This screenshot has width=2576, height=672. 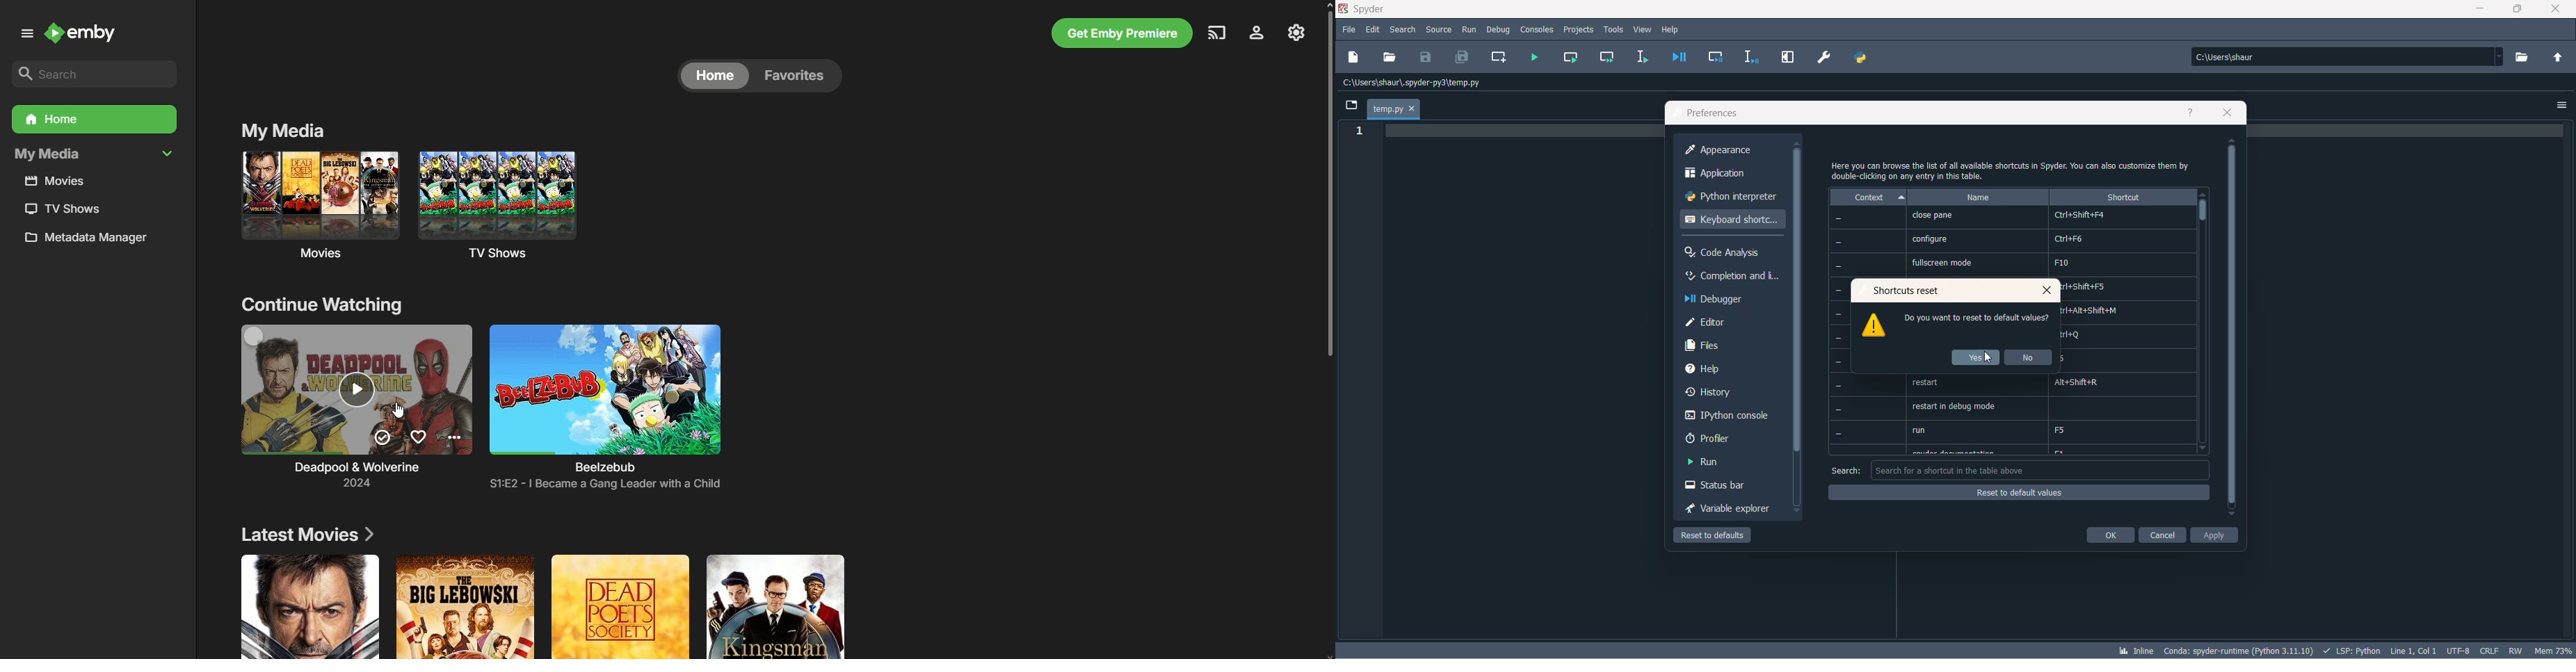 What do you see at coordinates (1426, 57) in the screenshot?
I see `save` at bounding box center [1426, 57].